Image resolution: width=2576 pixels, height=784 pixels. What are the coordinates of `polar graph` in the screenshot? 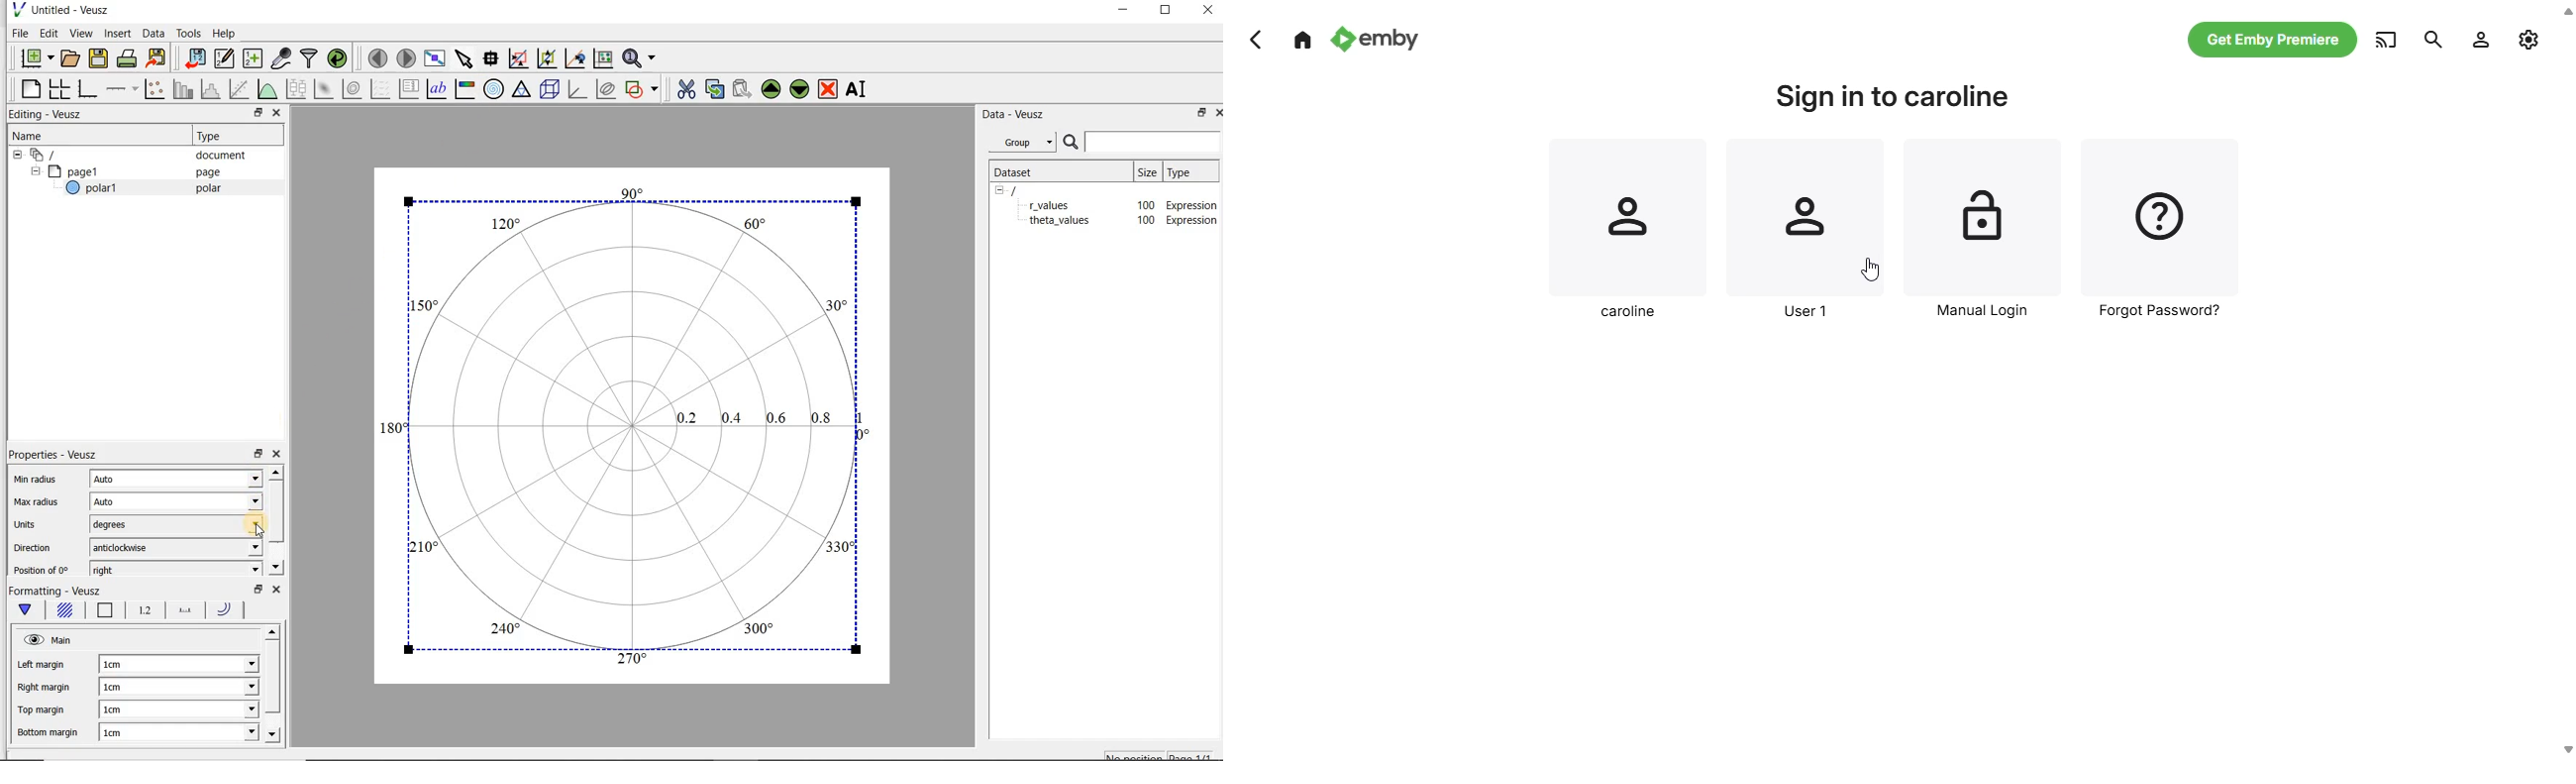 It's located at (495, 89).